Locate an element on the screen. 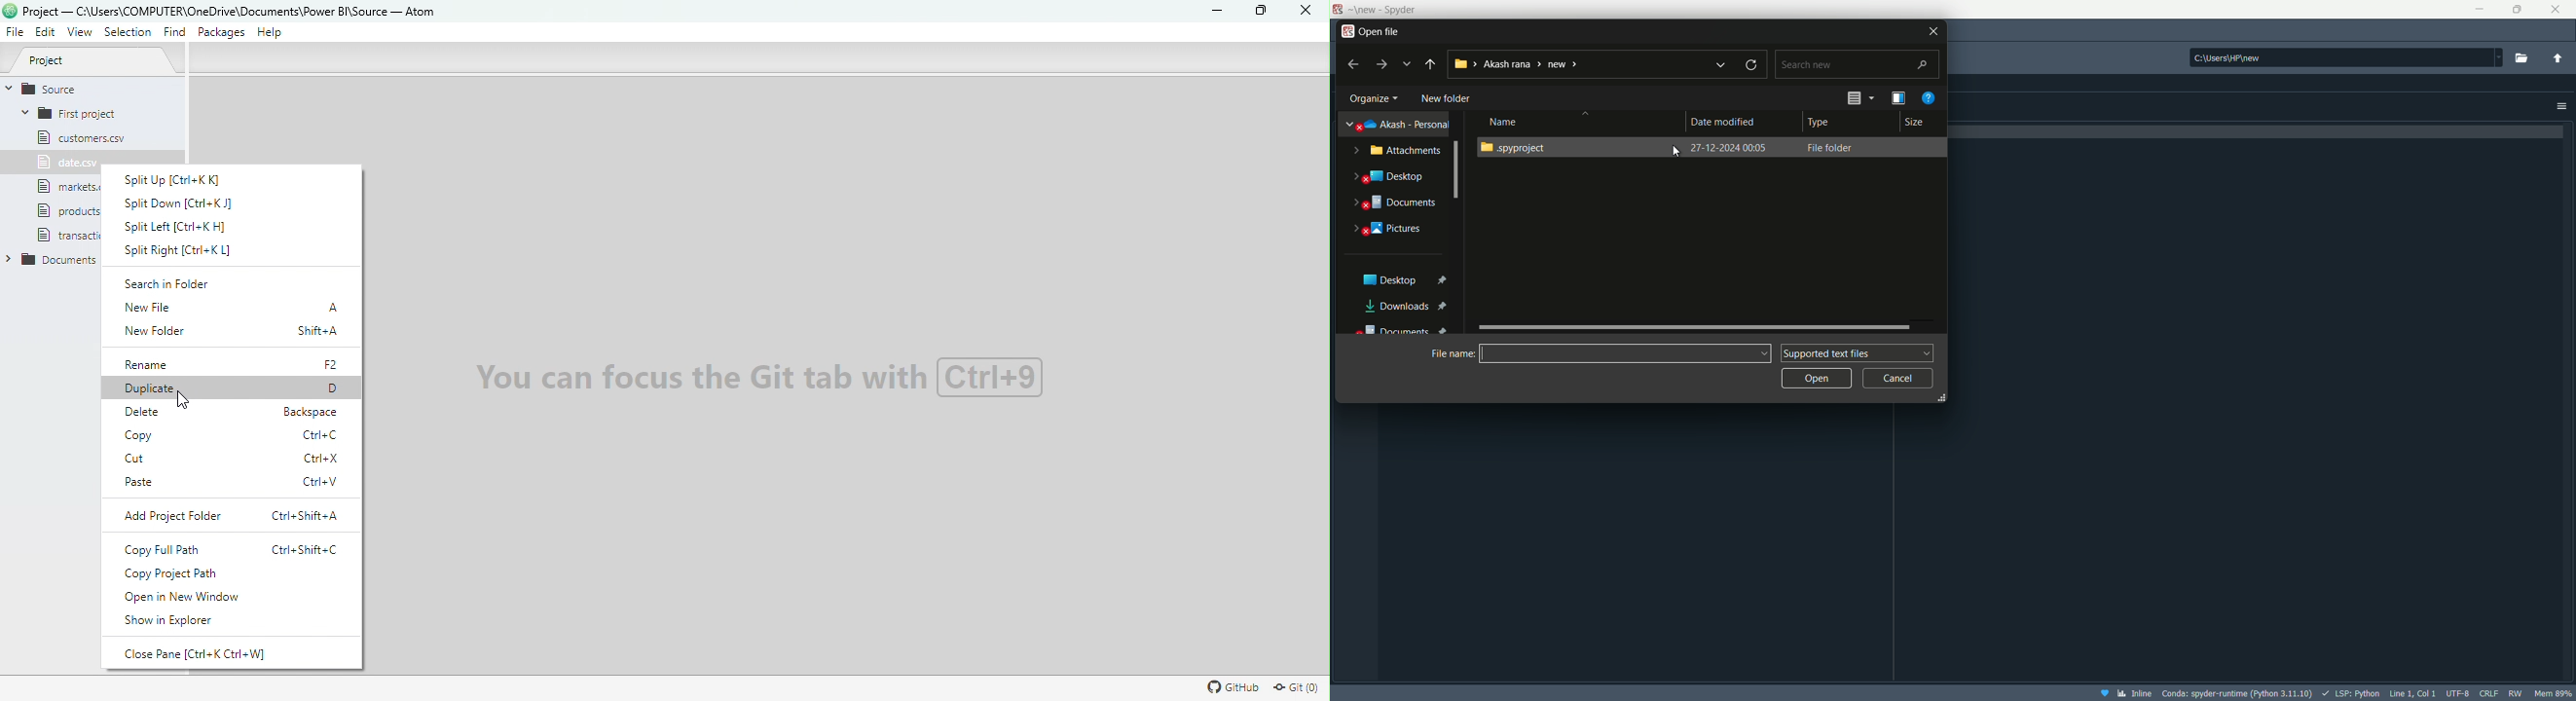  Attachments is located at coordinates (1399, 151).